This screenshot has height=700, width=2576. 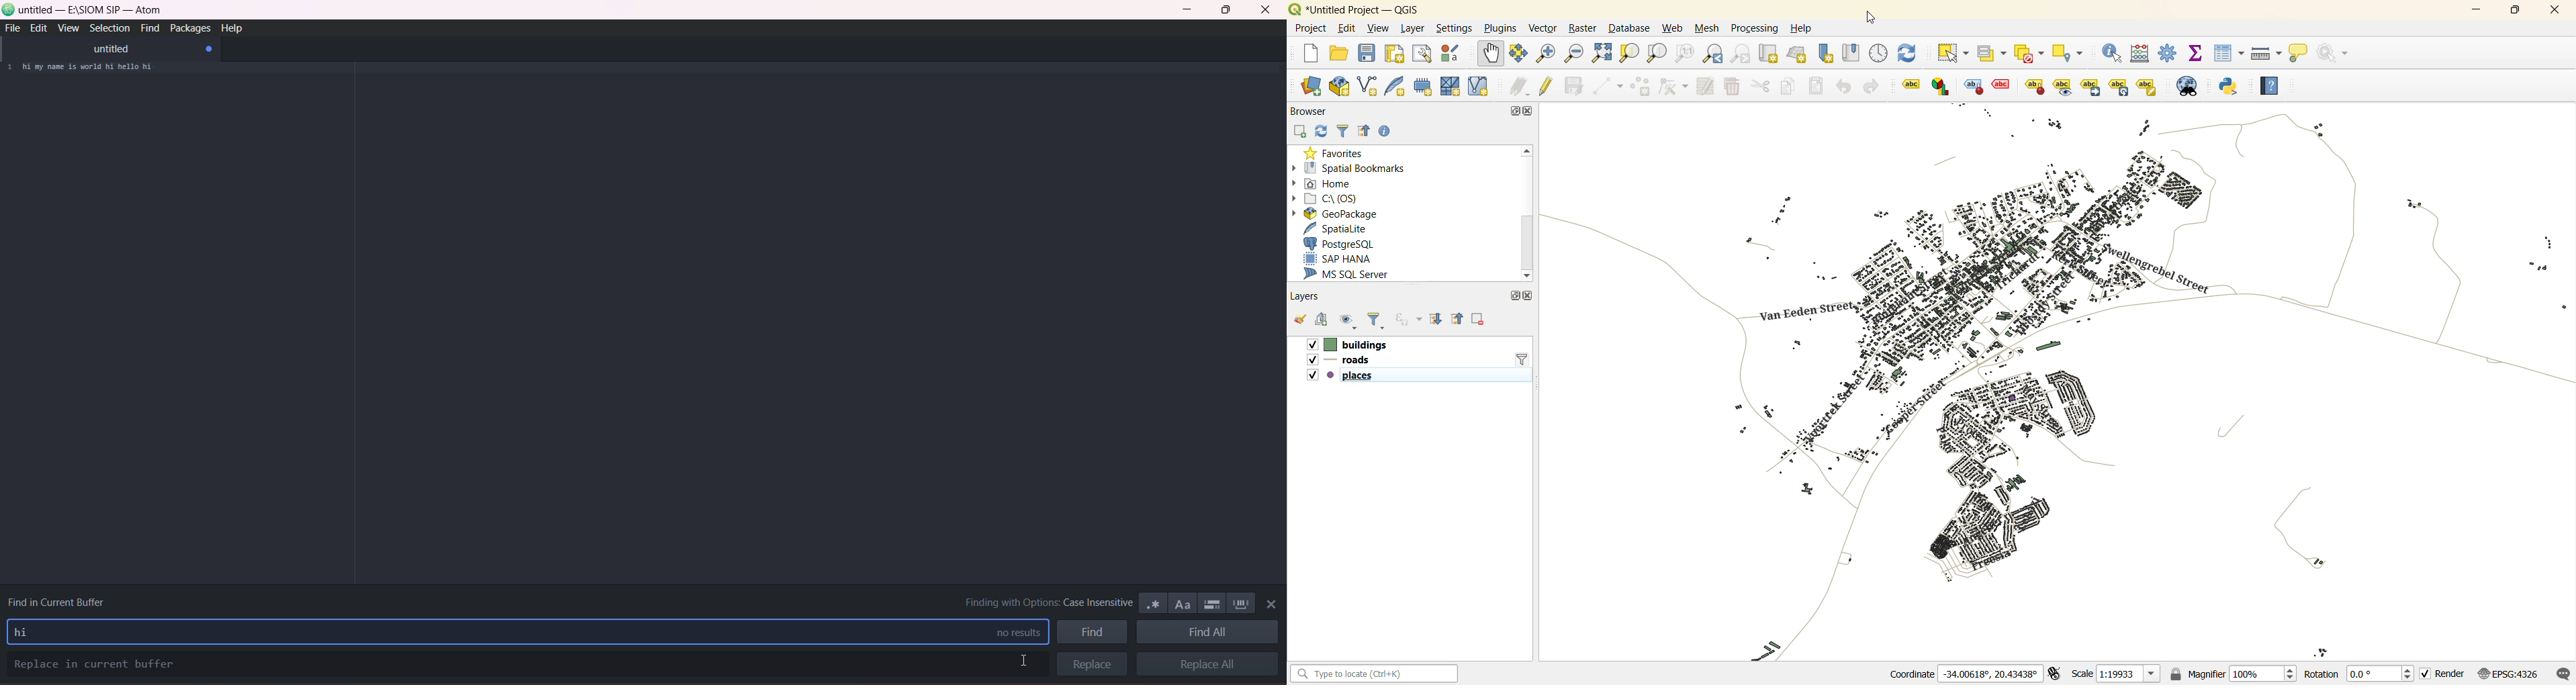 What do you see at coordinates (14, 28) in the screenshot?
I see `file` at bounding box center [14, 28].